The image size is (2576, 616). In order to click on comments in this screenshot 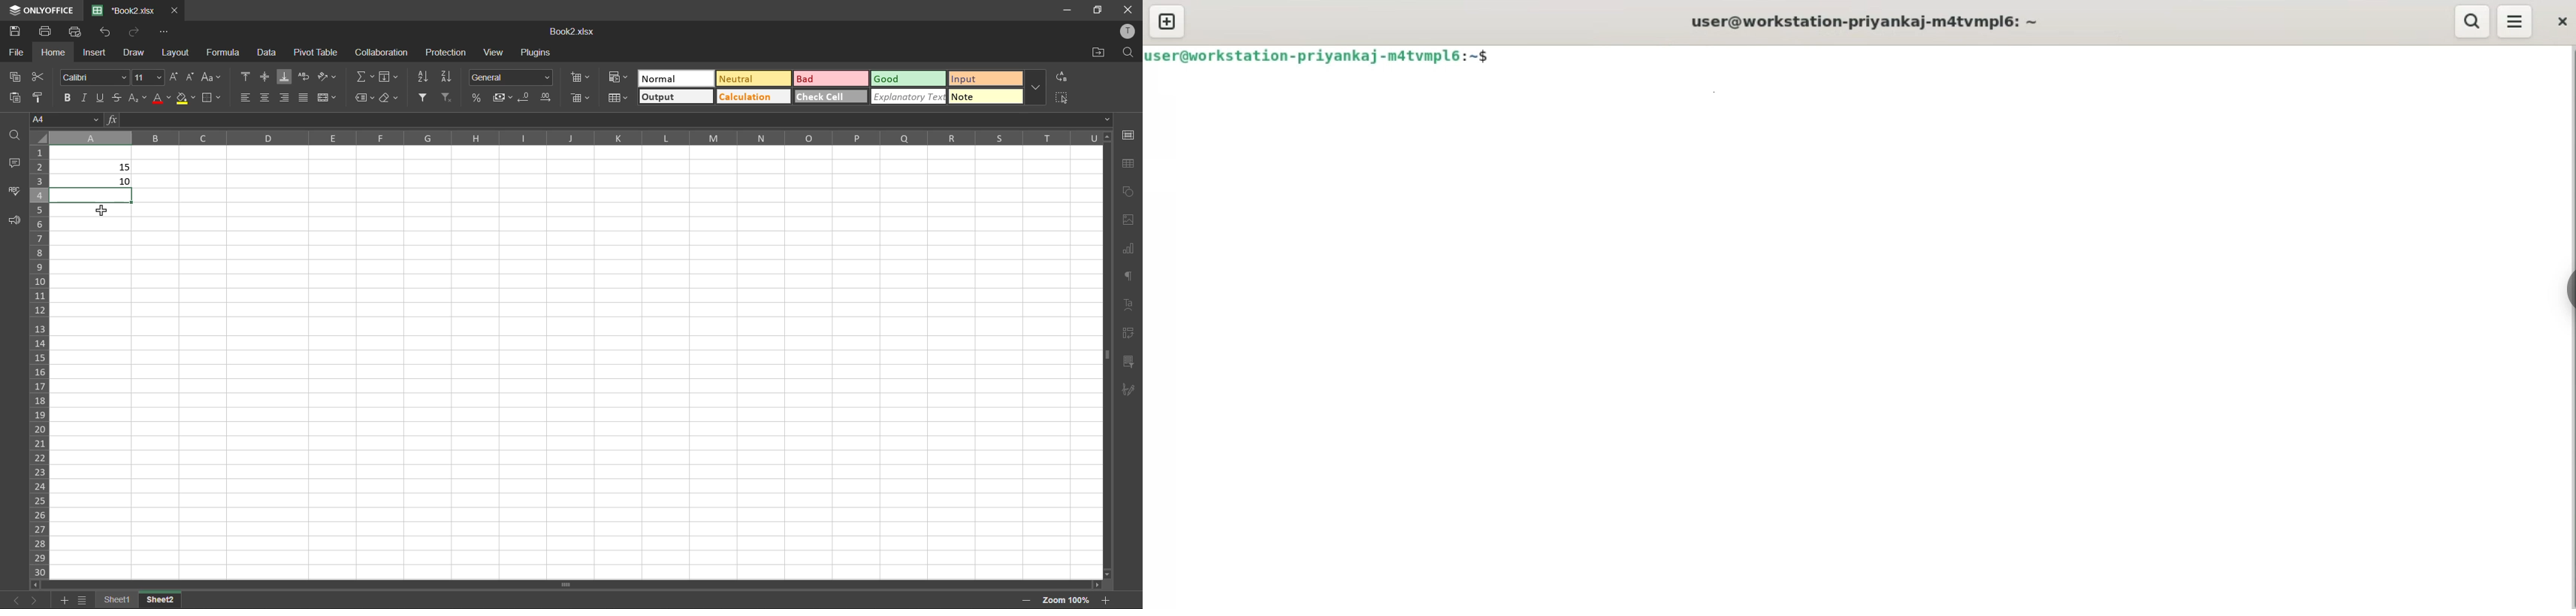, I will do `click(17, 163)`.